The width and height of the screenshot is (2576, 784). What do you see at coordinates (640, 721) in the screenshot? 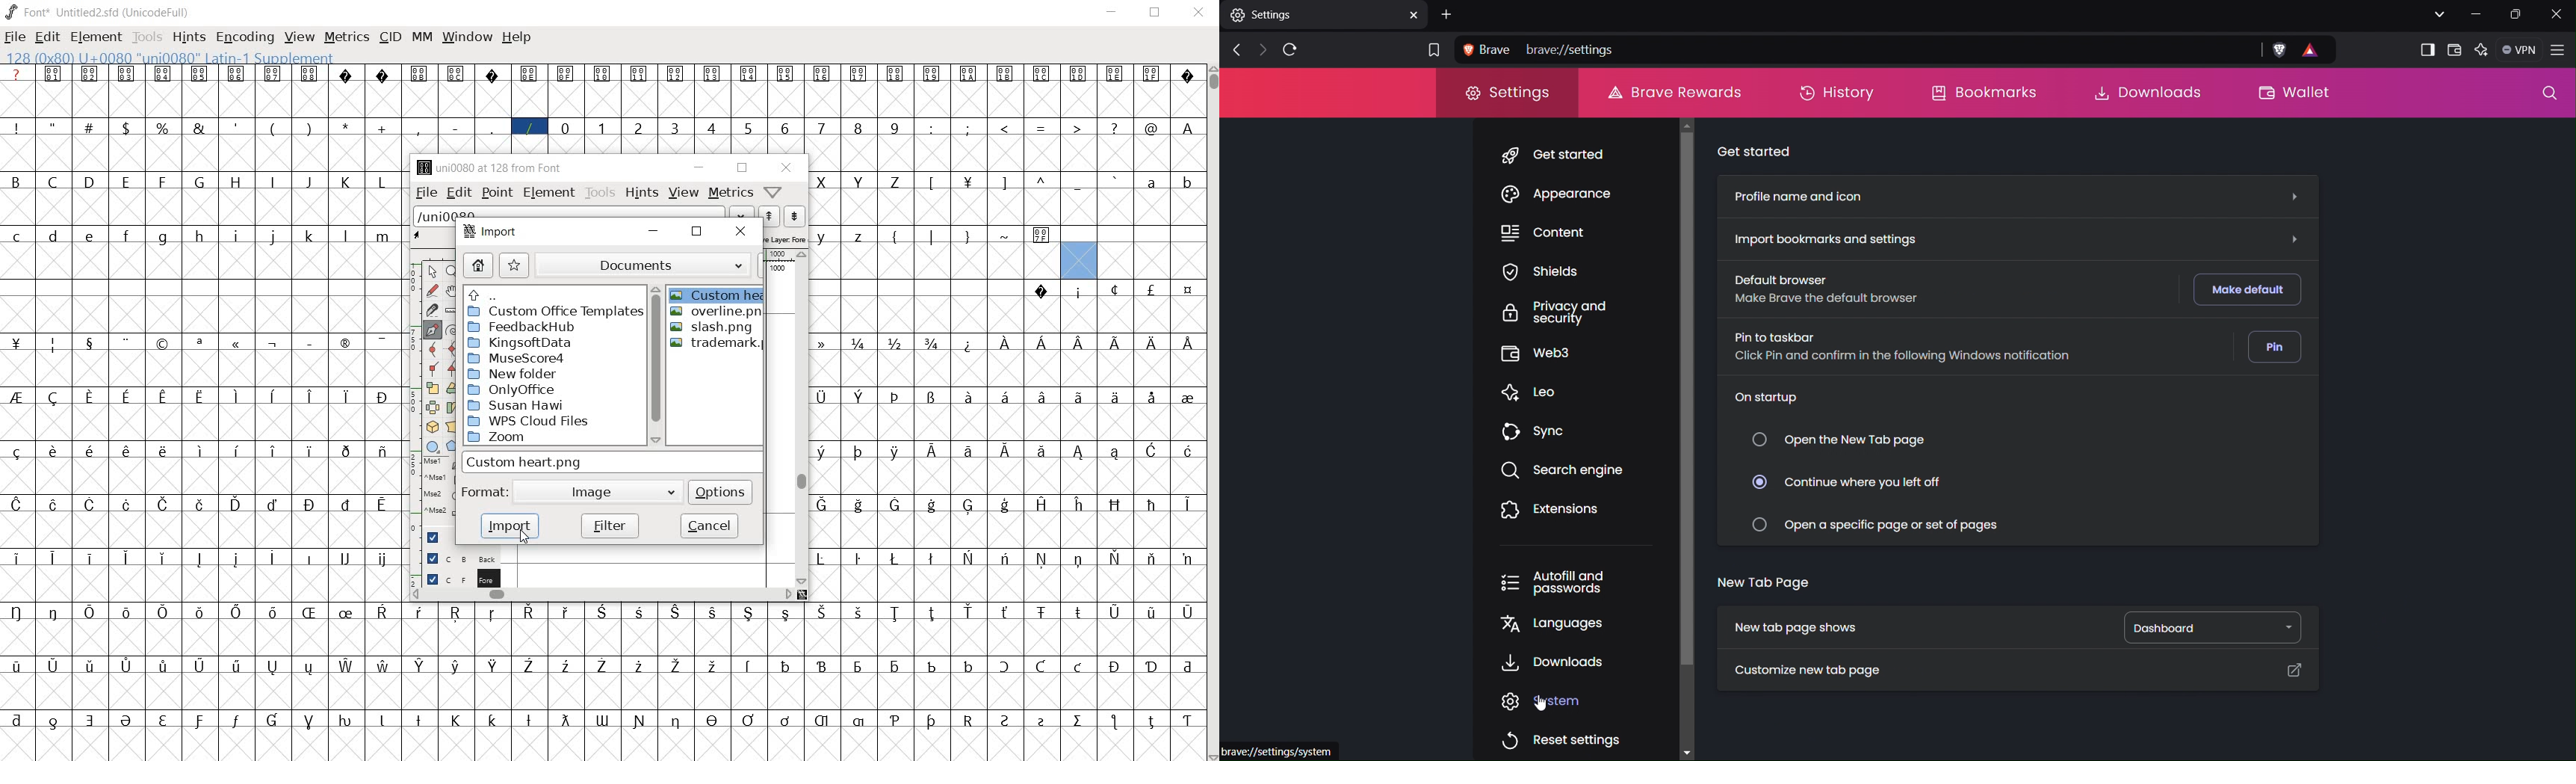
I see `glyph` at bounding box center [640, 721].